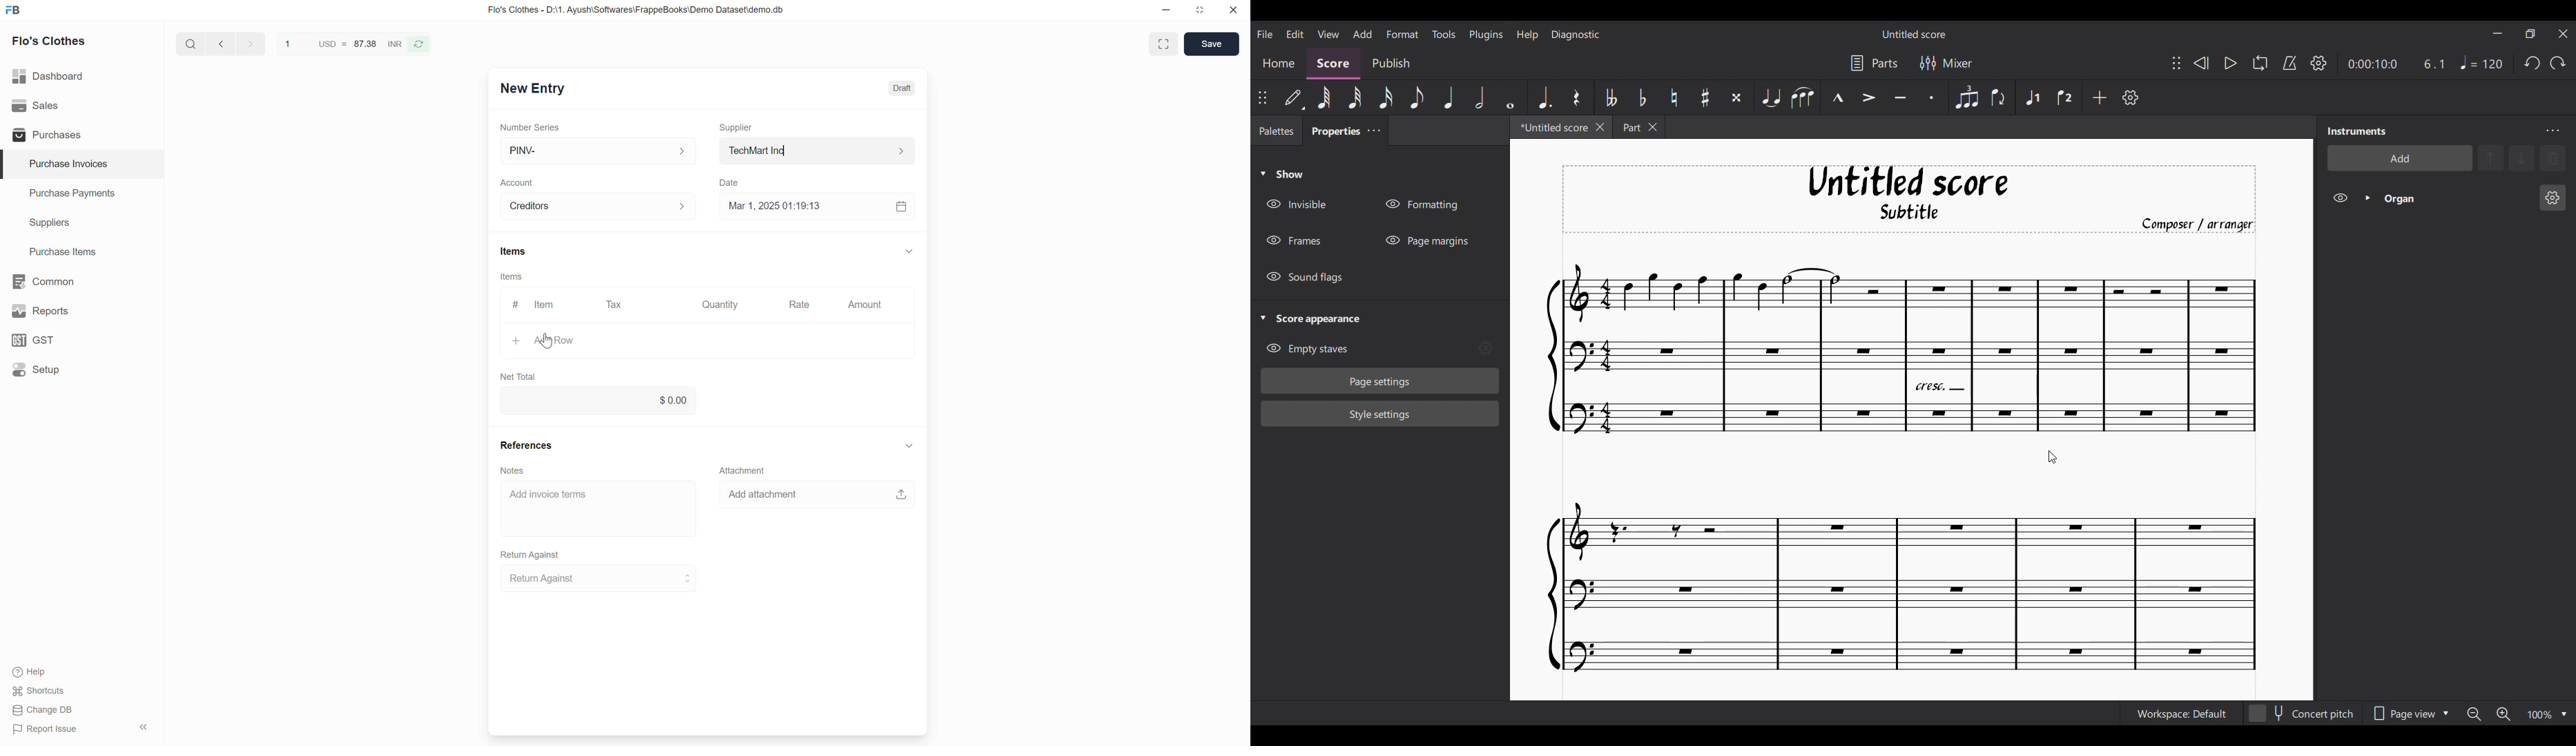 The image size is (2576, 756). What do you see at coordinates (635, 10) in the screenshot?
I see `Flo's Clothes - D:\1. Ayush\Softwares\FrappeBooks\Demo Dataset\demo.db` at bounding box center [635, 10].